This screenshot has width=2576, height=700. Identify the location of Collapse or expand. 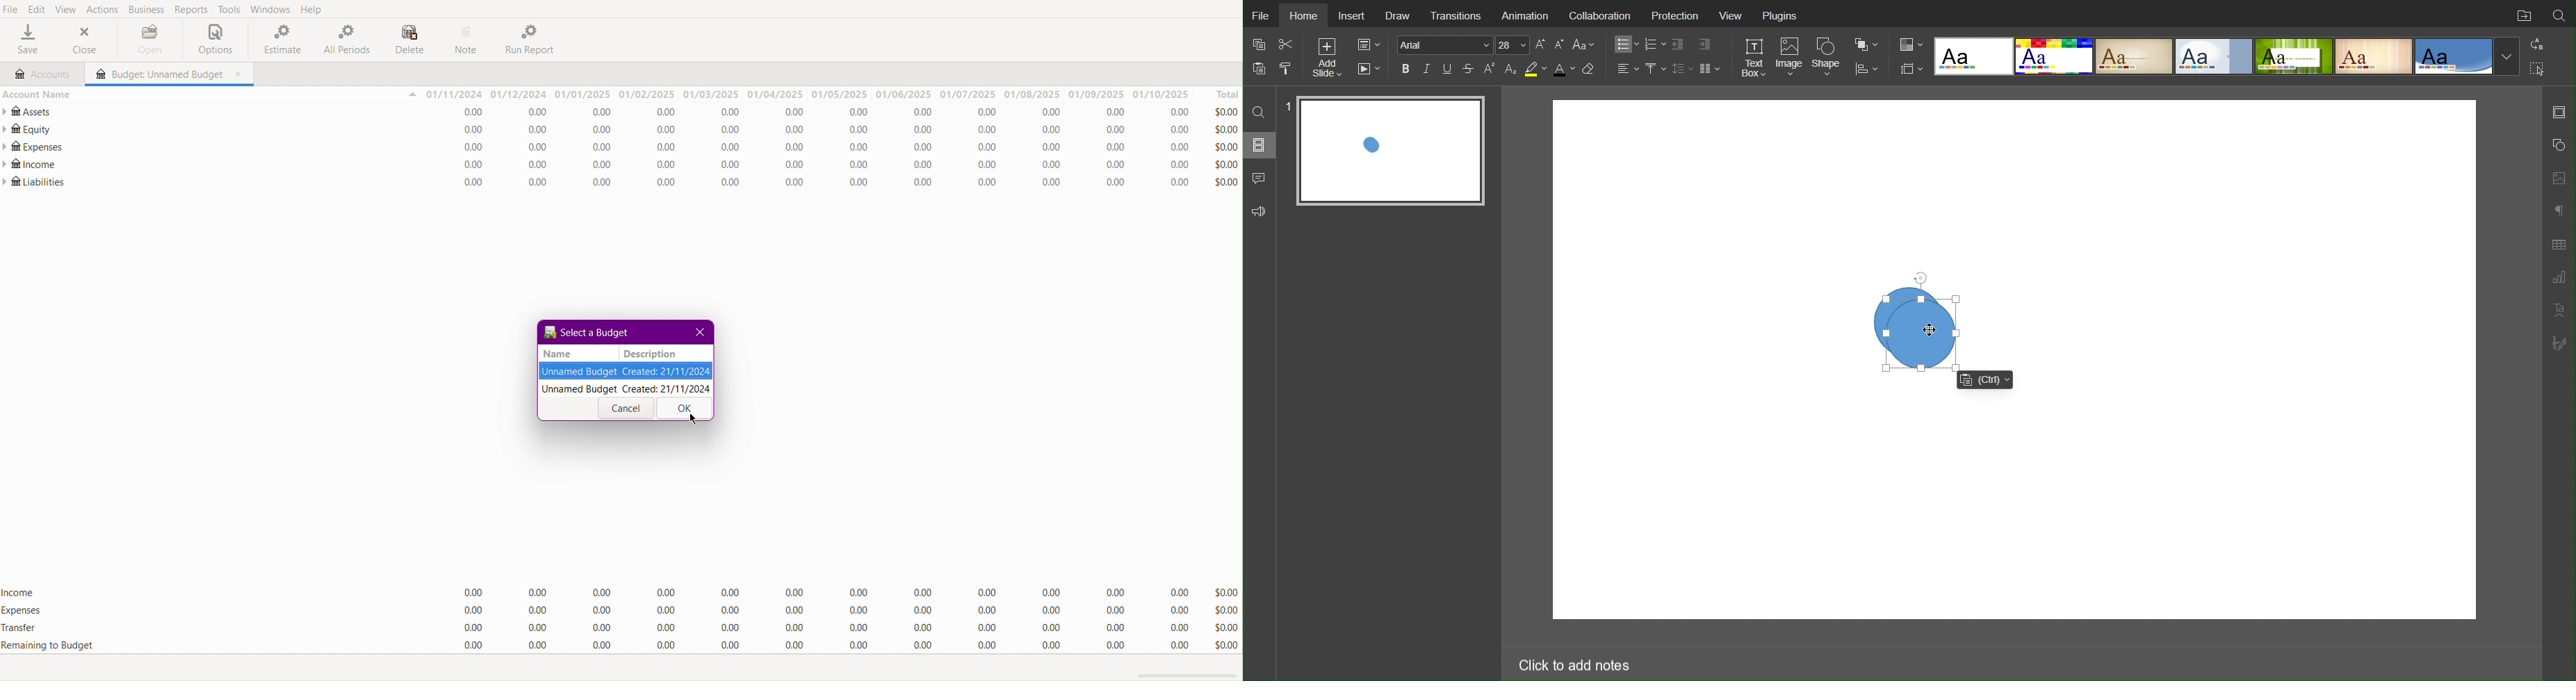
(411, 95).